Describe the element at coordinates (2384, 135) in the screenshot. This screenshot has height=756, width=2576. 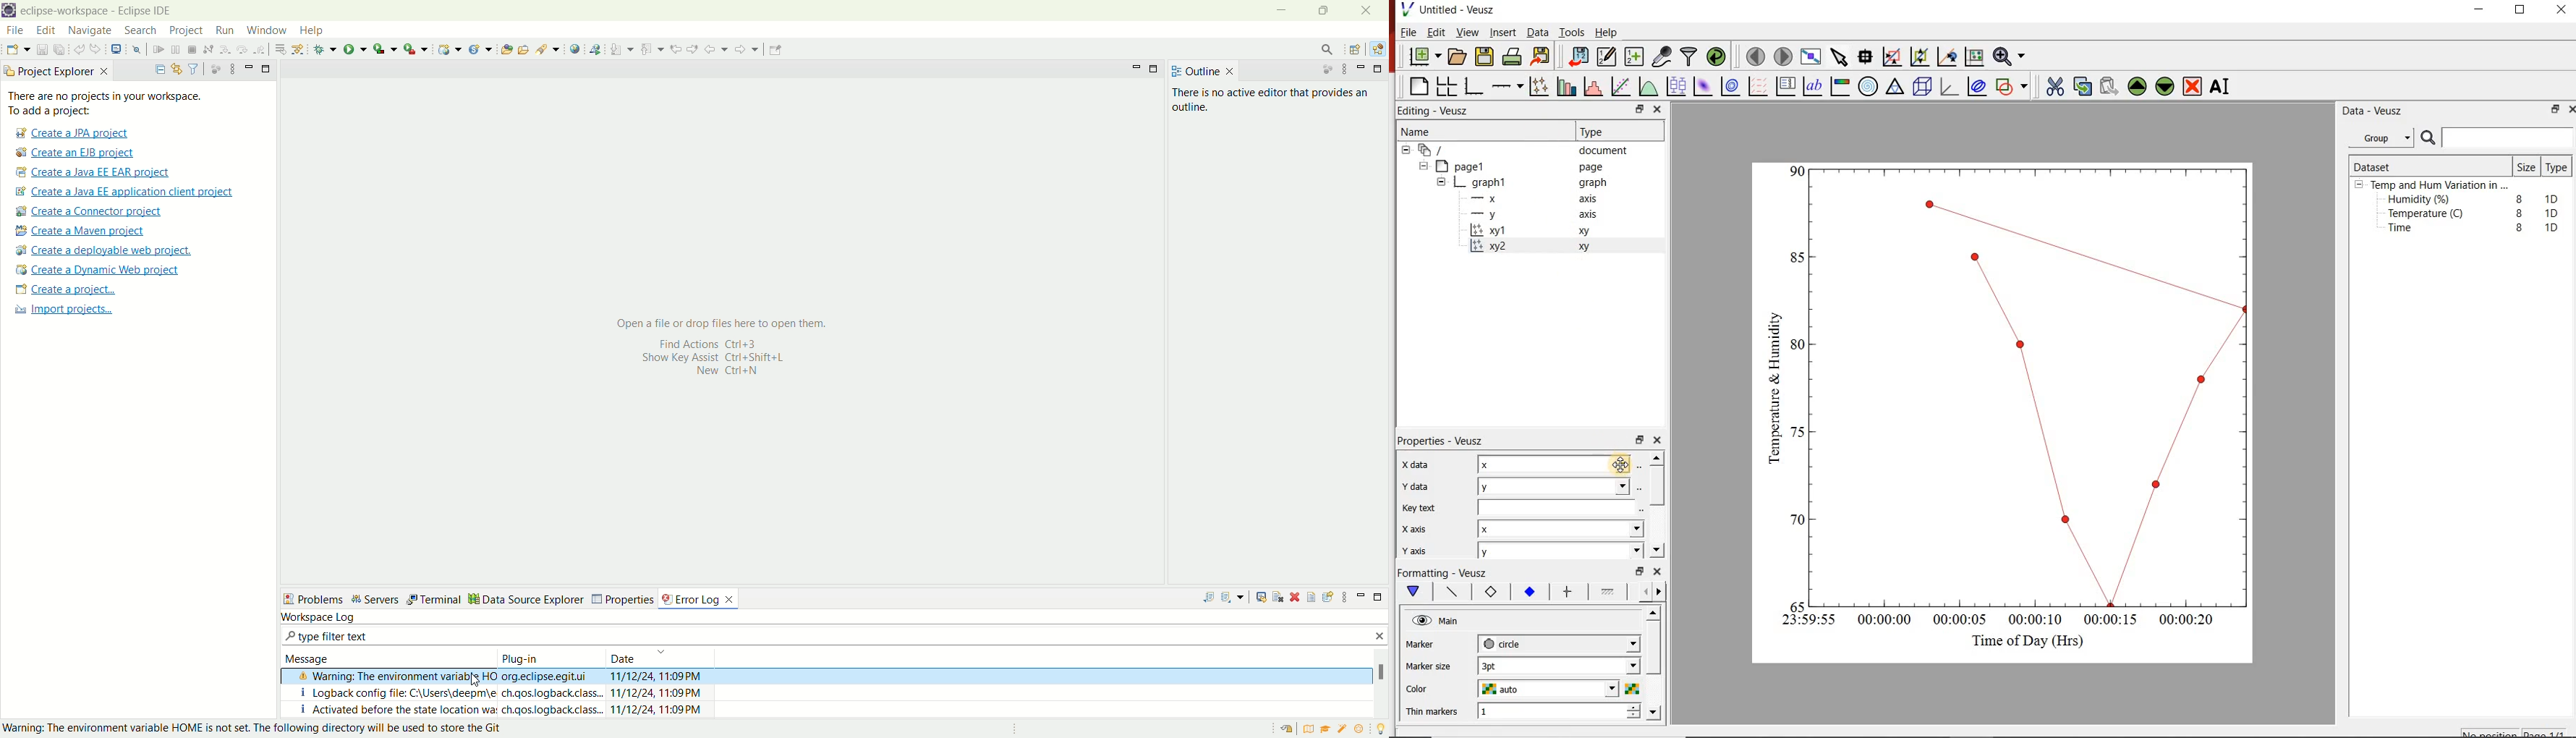
I see `Group.` at that location.